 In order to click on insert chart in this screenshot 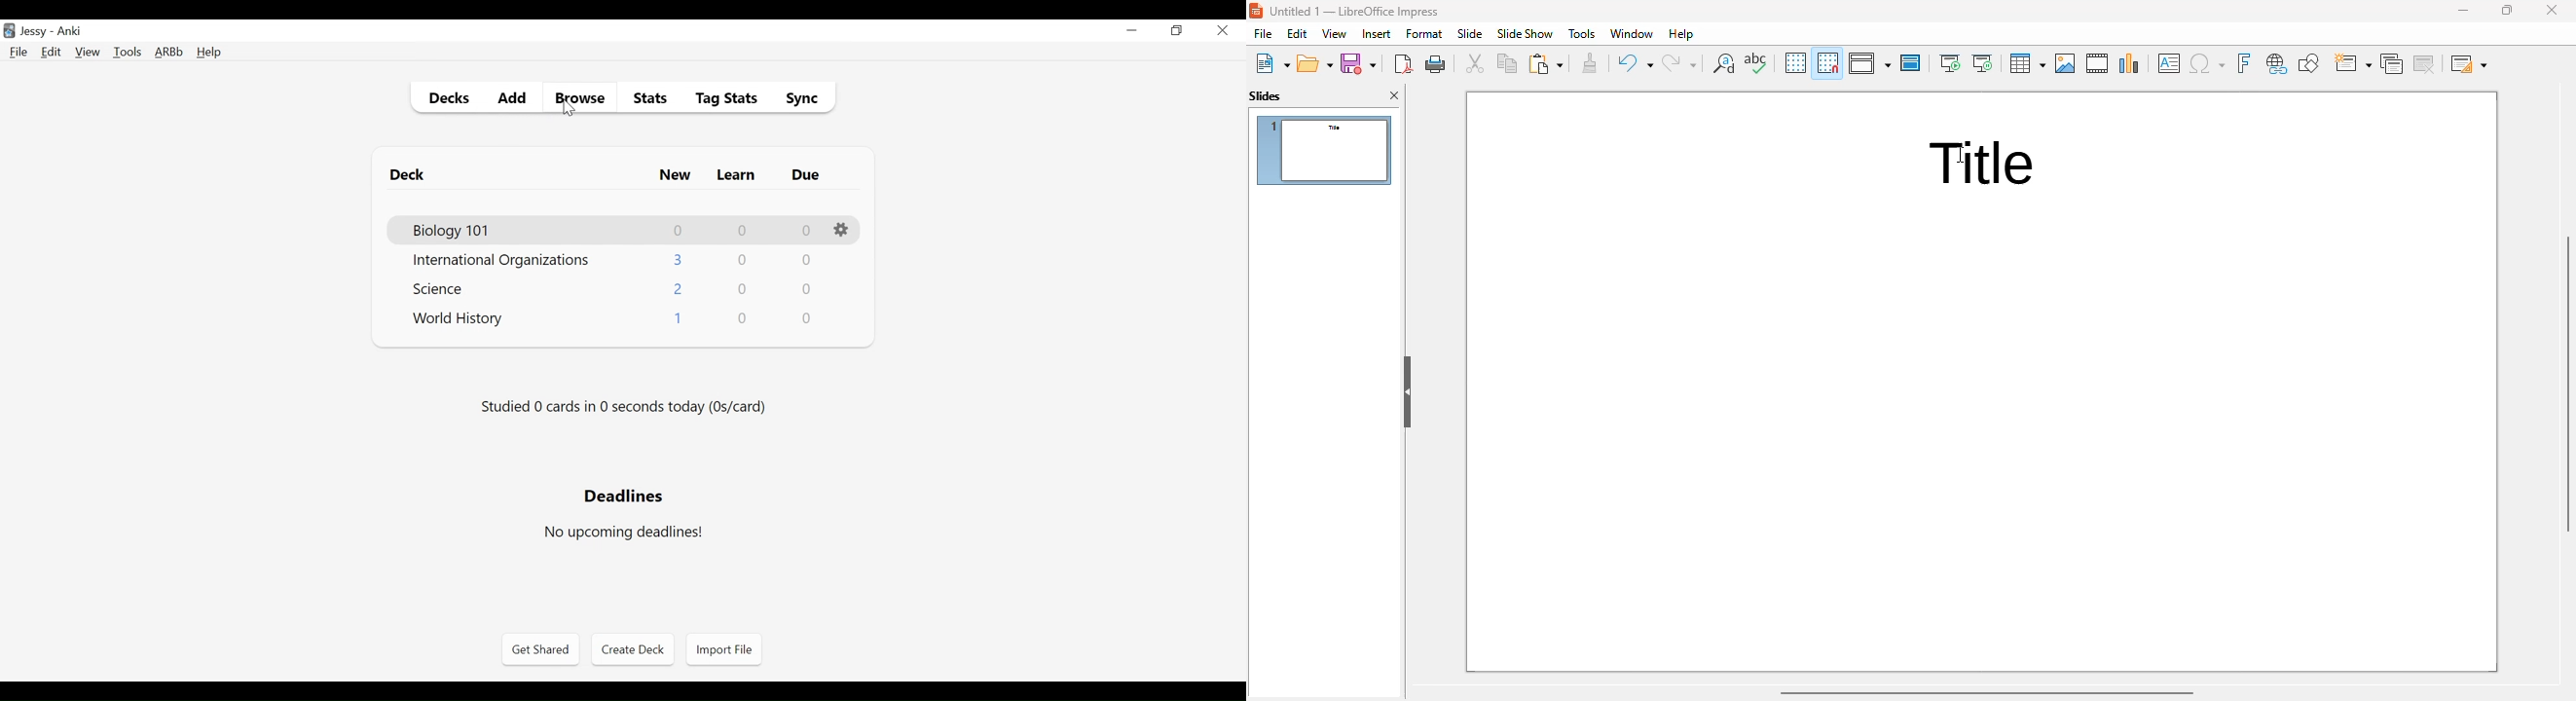, I will do `click(2129, 64)`.